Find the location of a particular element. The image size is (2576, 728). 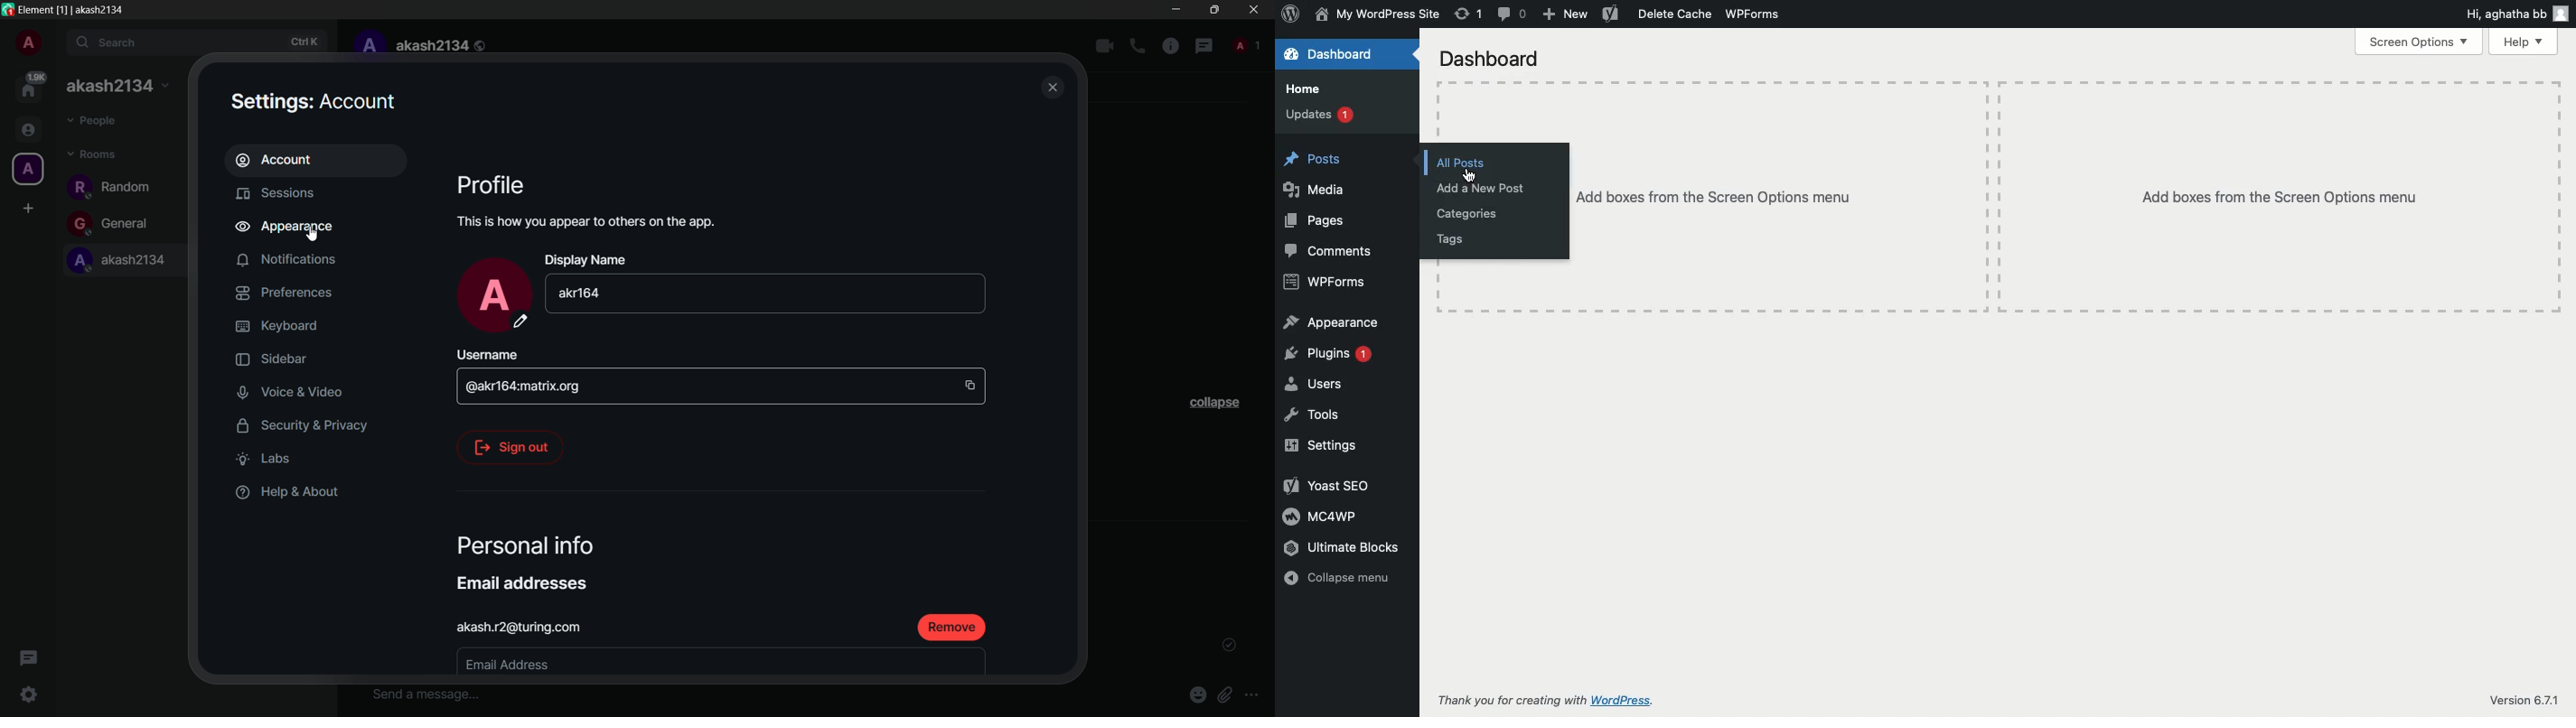

close is located at coordinates (1054, 87).